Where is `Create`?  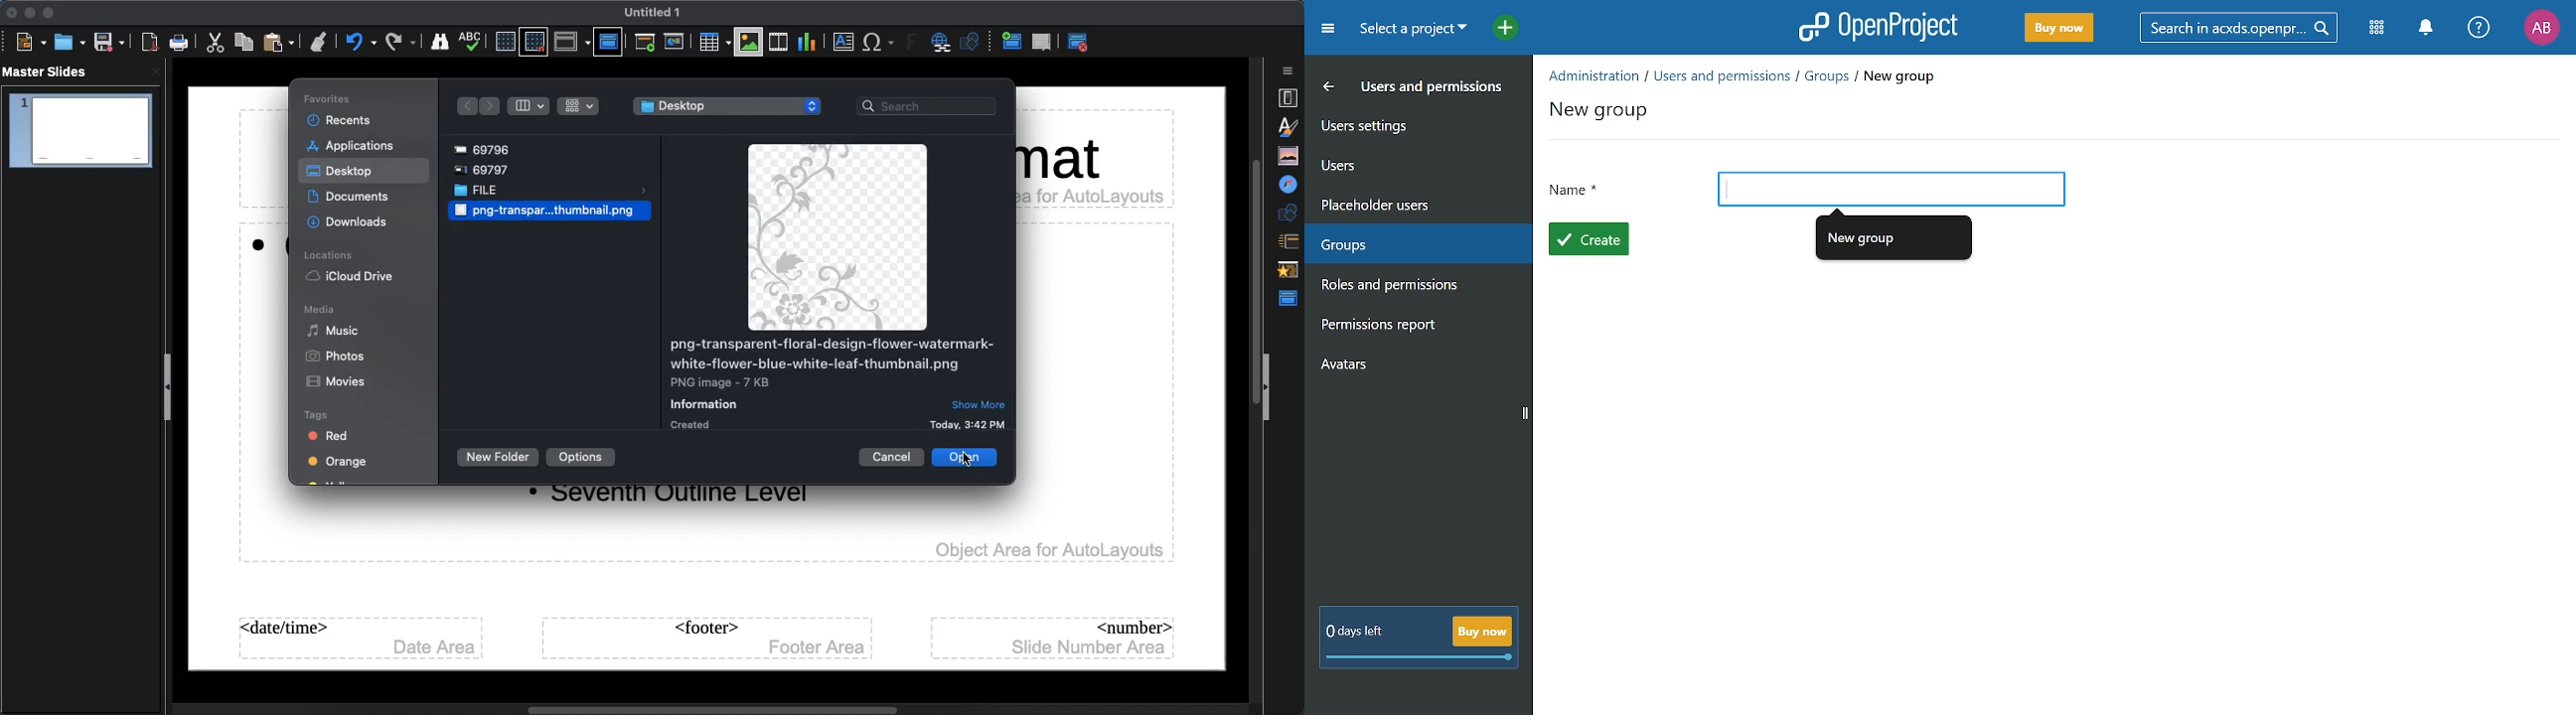 Create is located at coordinates (1589, 238).